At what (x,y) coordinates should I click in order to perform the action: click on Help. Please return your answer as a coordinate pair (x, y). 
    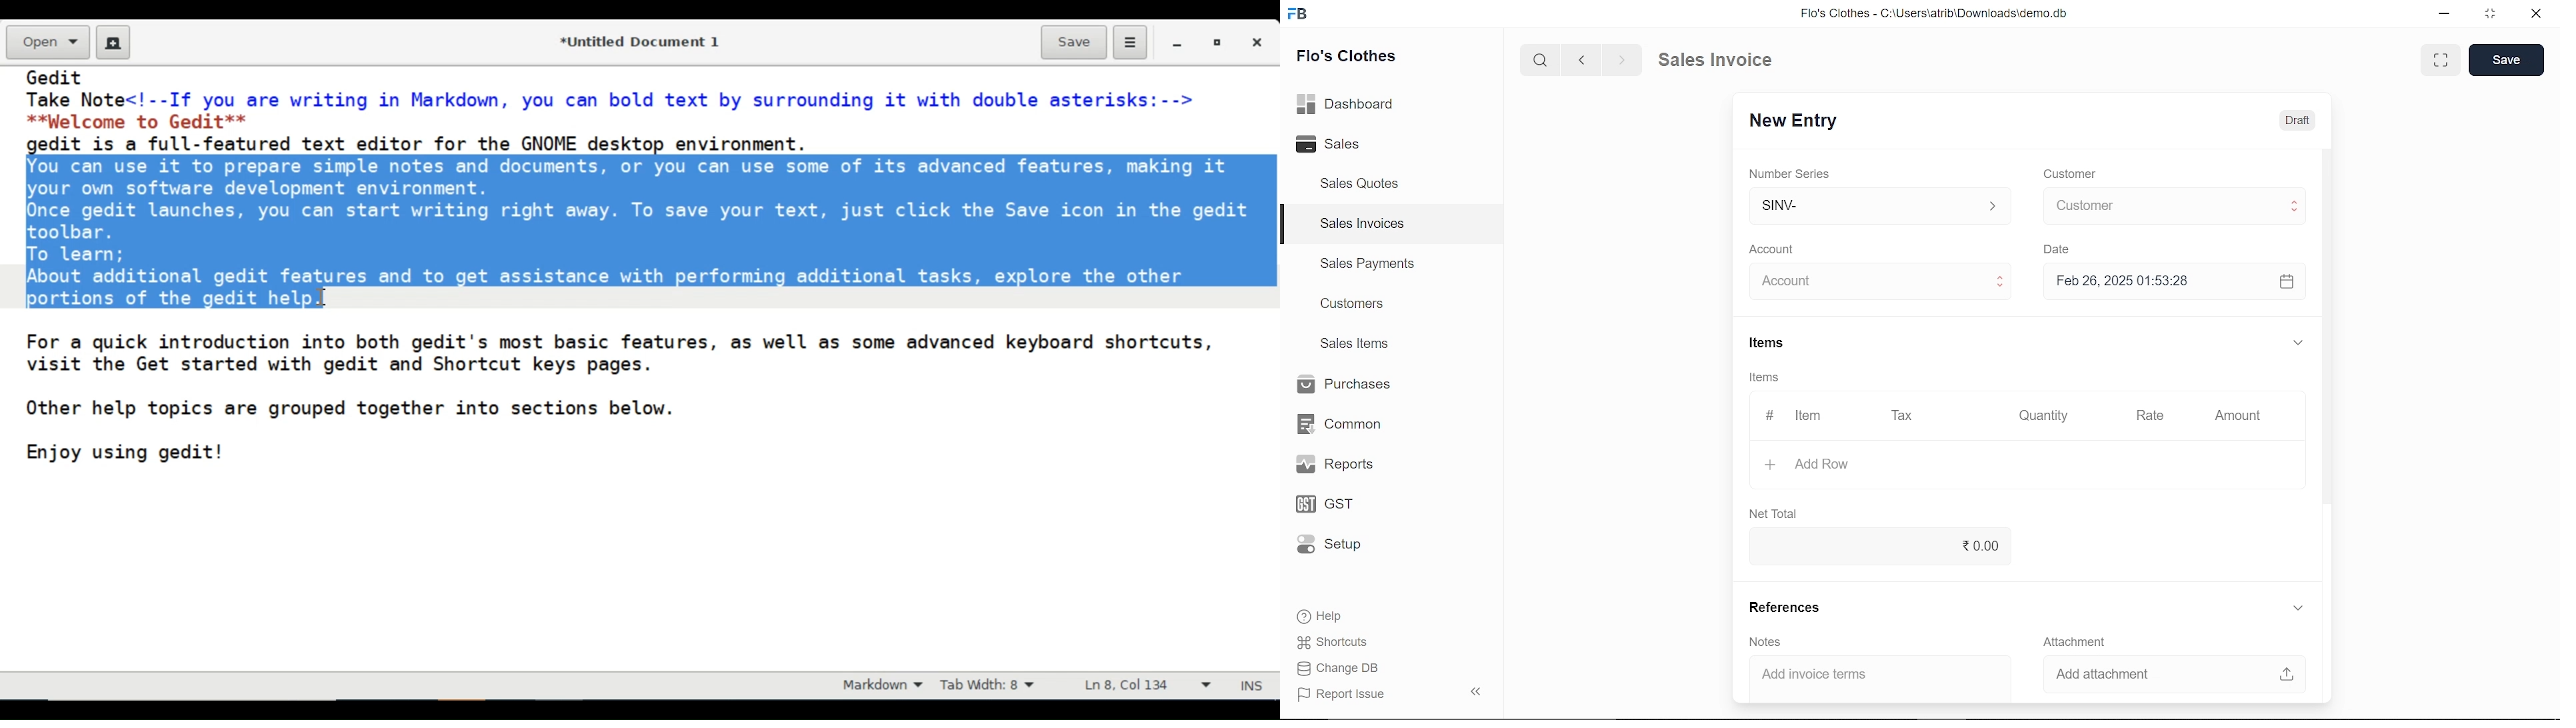
    Looking at the image, I should click on (1333, 616).